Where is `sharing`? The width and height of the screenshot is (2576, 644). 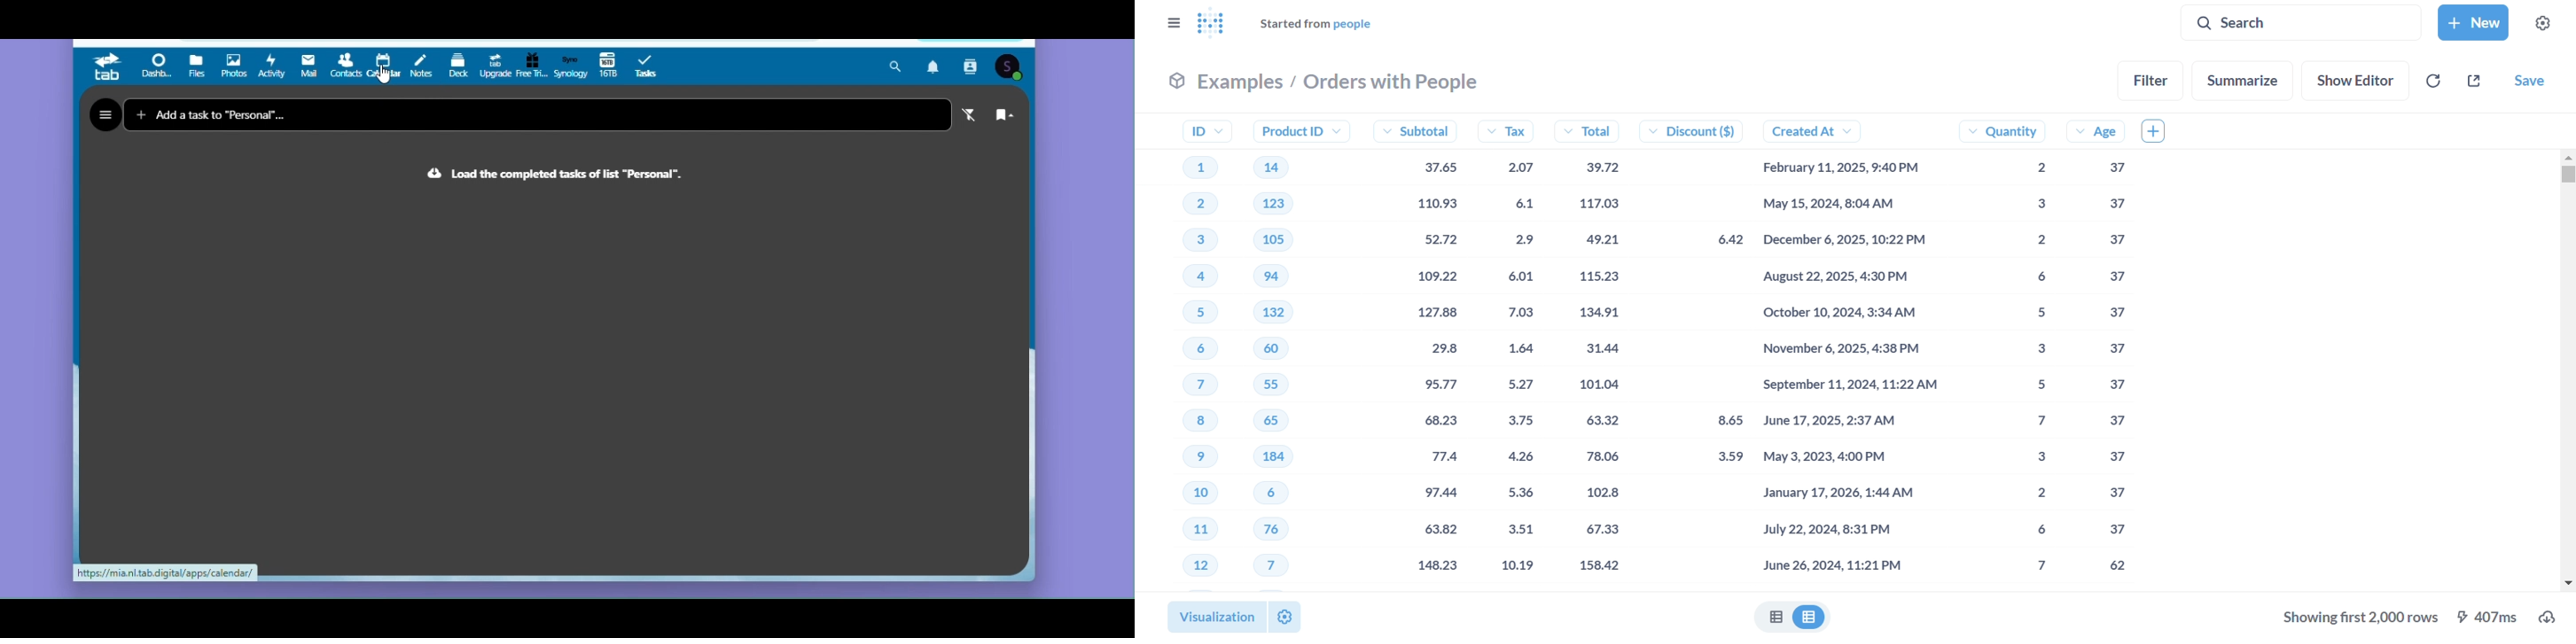 sharing is located at coordinates (2474, 80).